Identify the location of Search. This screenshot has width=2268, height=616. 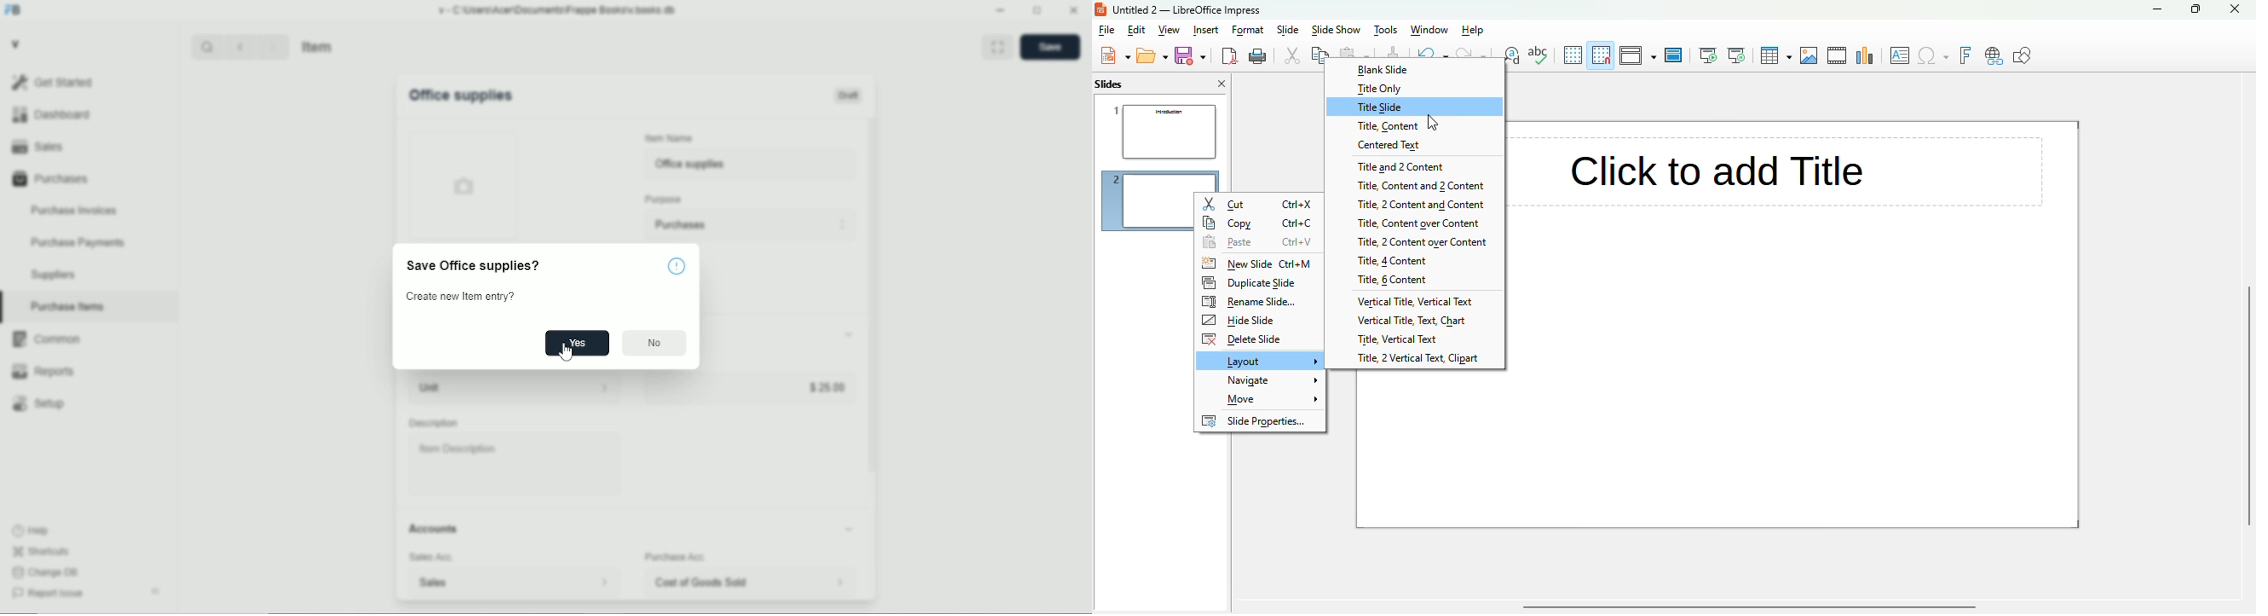
(207, 47).